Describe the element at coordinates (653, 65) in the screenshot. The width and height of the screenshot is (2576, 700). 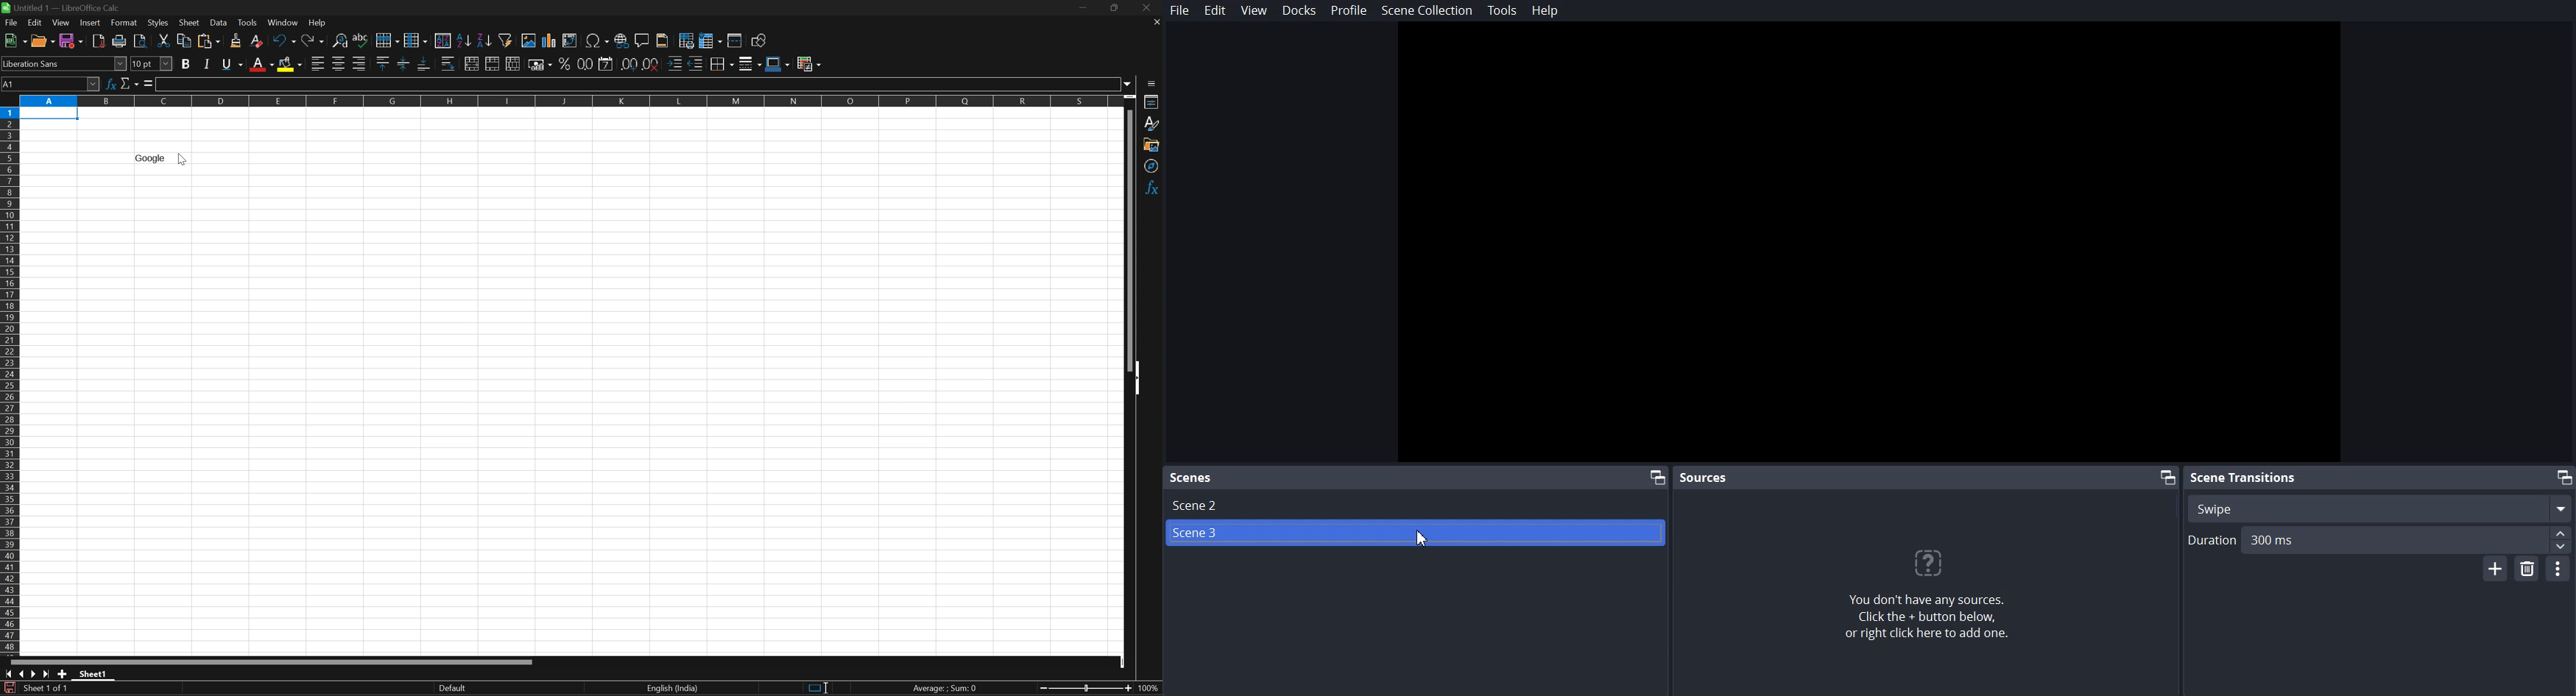
I see `Delete decimal place` at that location.